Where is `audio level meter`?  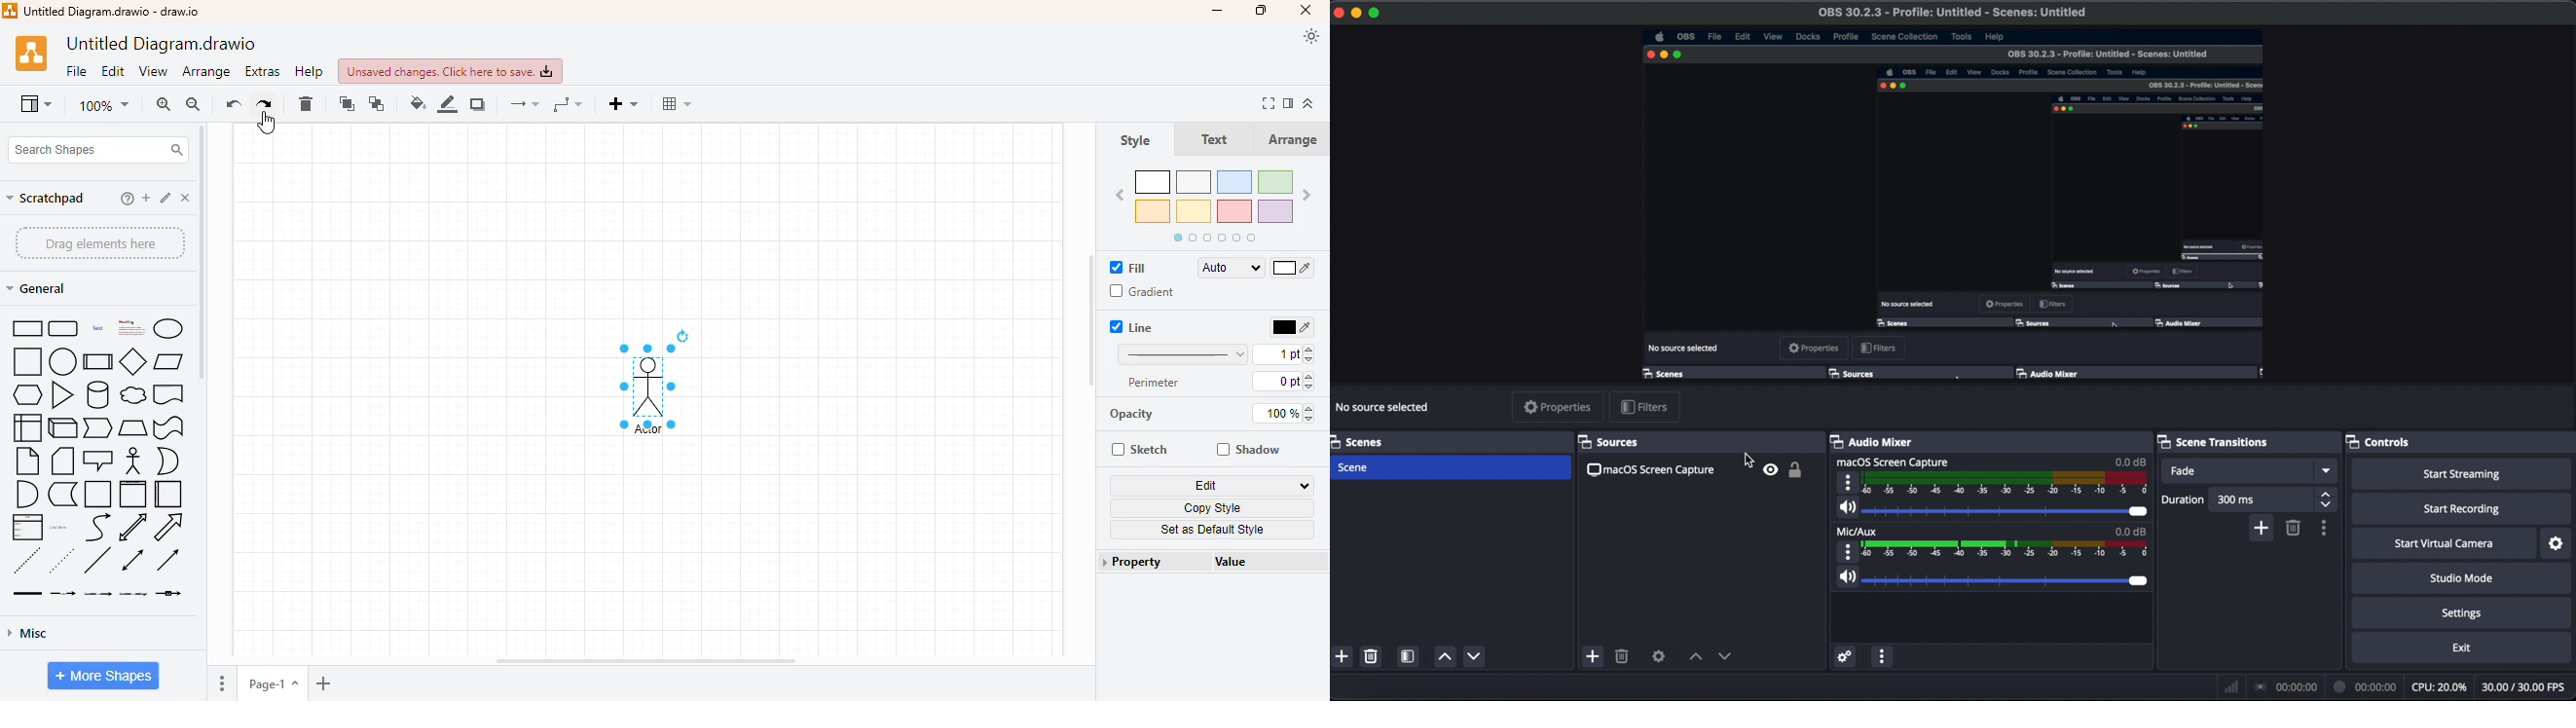
audio level meter is located at coordinates (2007, 484).